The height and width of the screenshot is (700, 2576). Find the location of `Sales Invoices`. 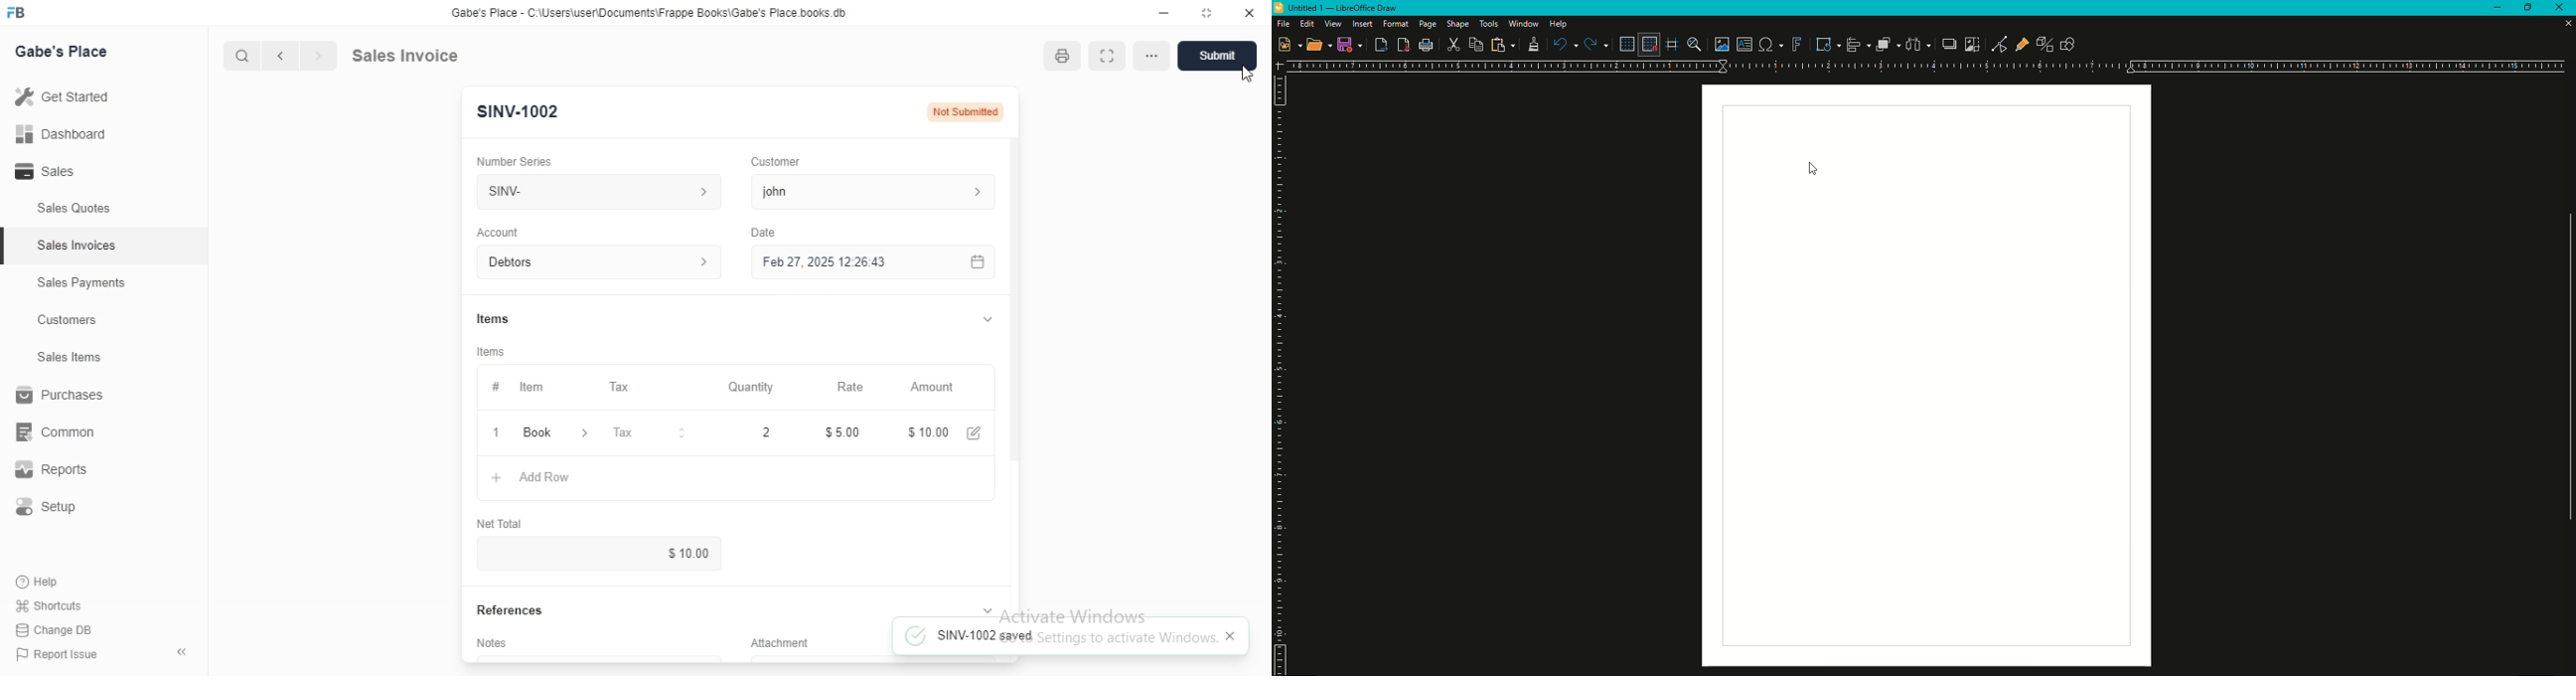

Sales Invoices is located at coordinates (79, 247).